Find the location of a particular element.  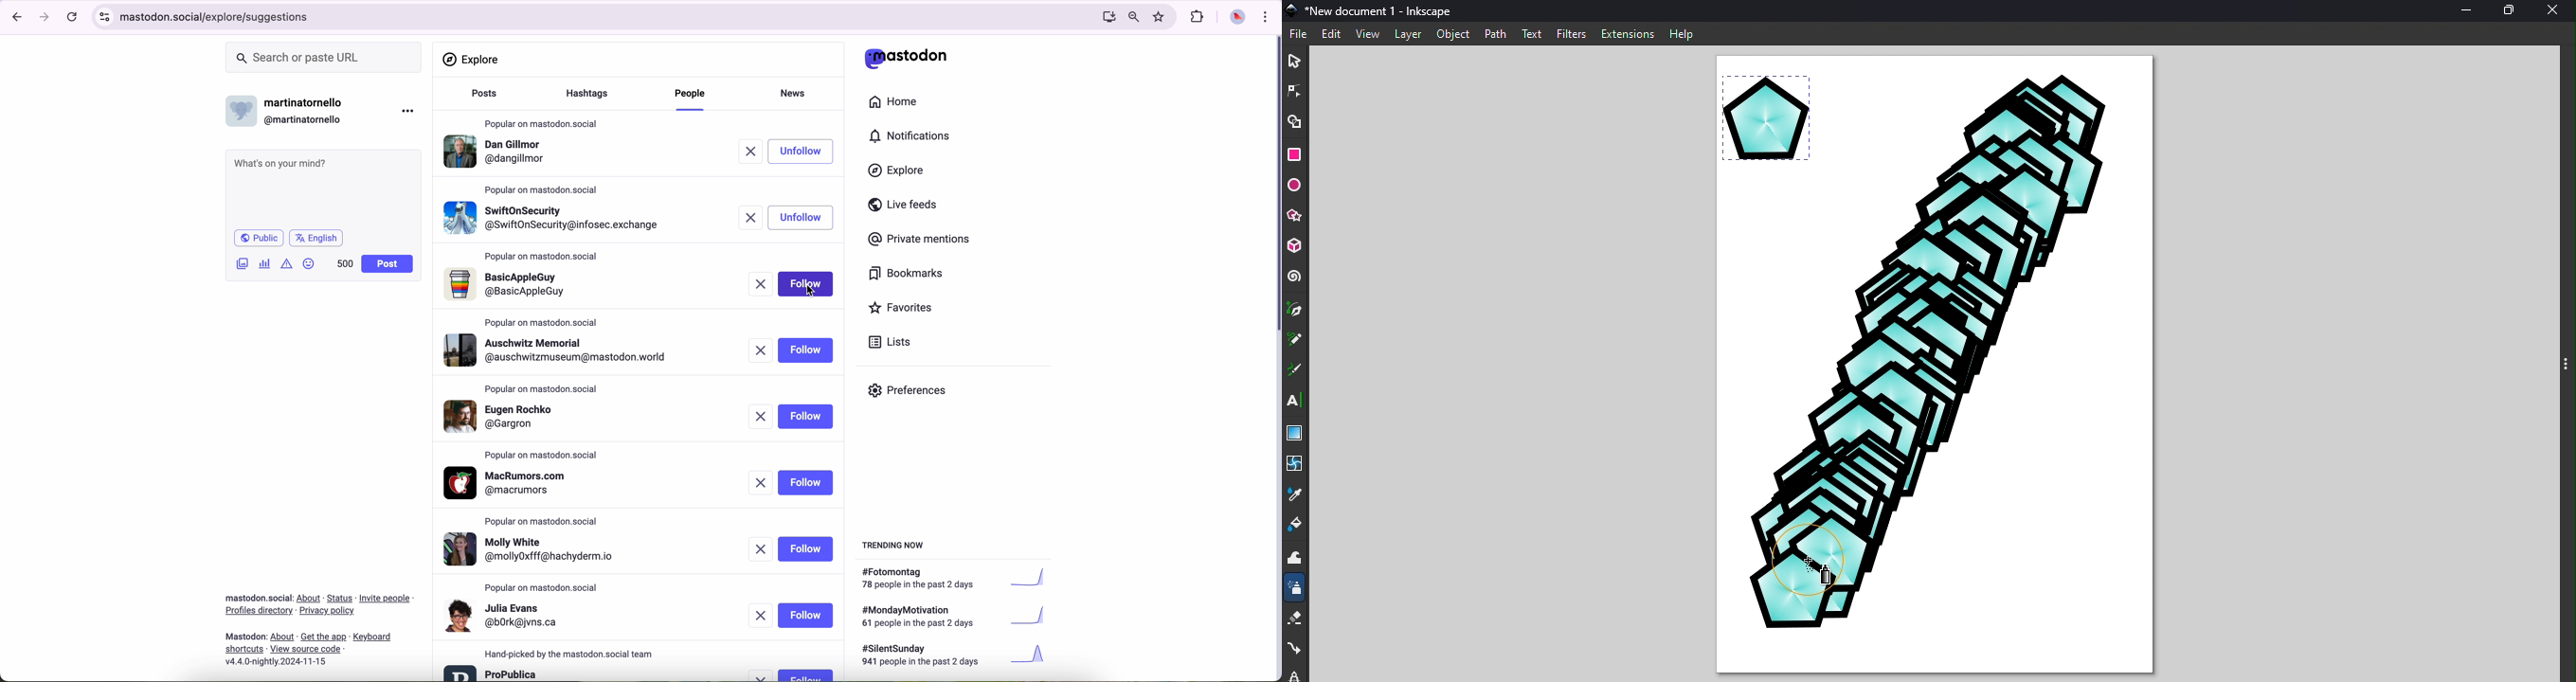

File is located at coordinates (1300, 31).